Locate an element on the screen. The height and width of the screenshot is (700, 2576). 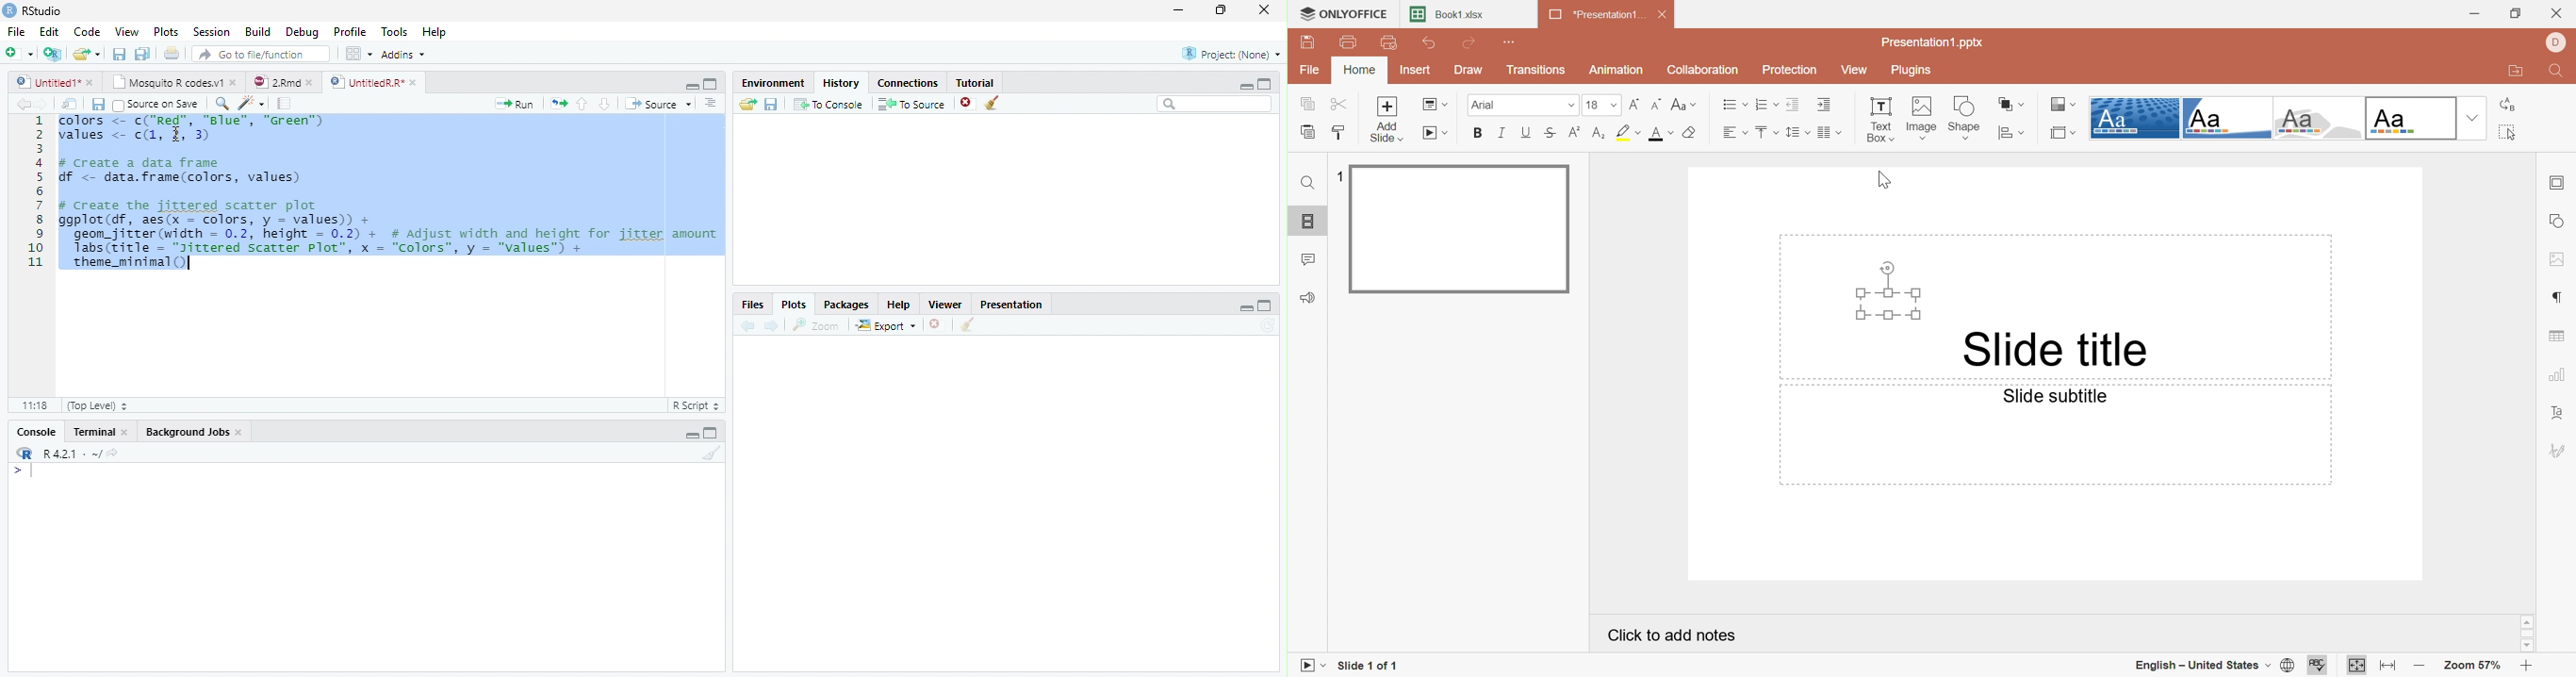
1:1 is located at coordinates (34, 405).